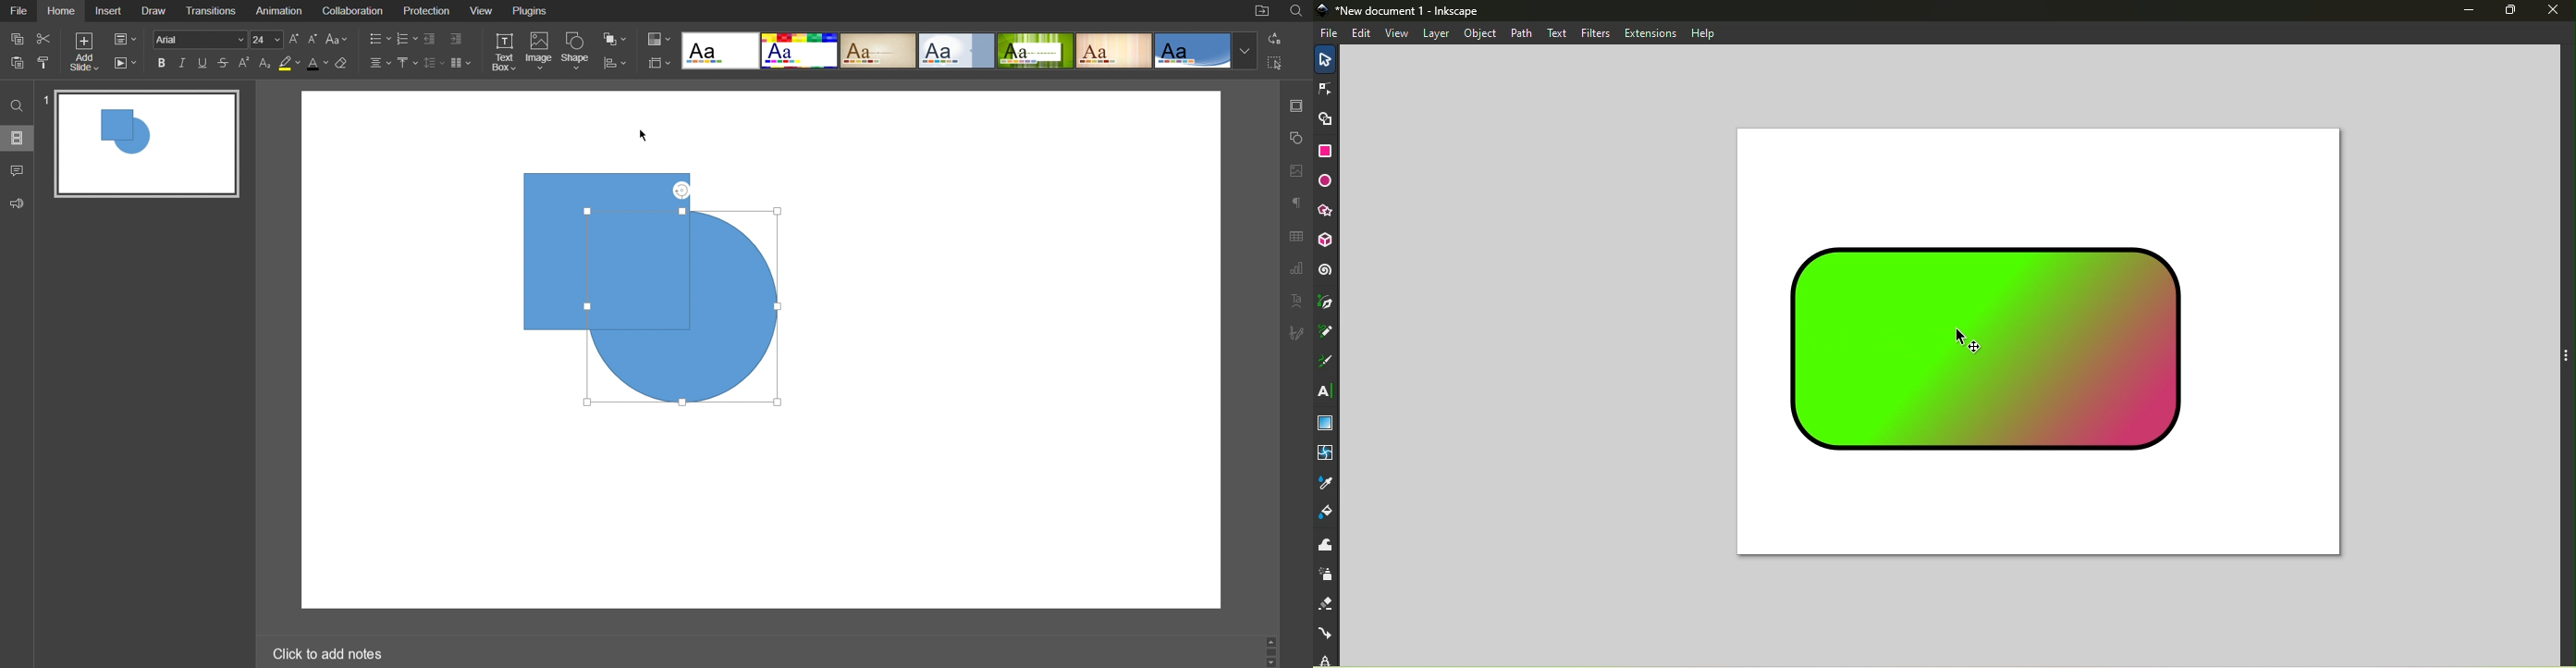 Image resolution: width=2576 pixels, height=672 pixels. I want to click on Collaboration, so click(351, 11).